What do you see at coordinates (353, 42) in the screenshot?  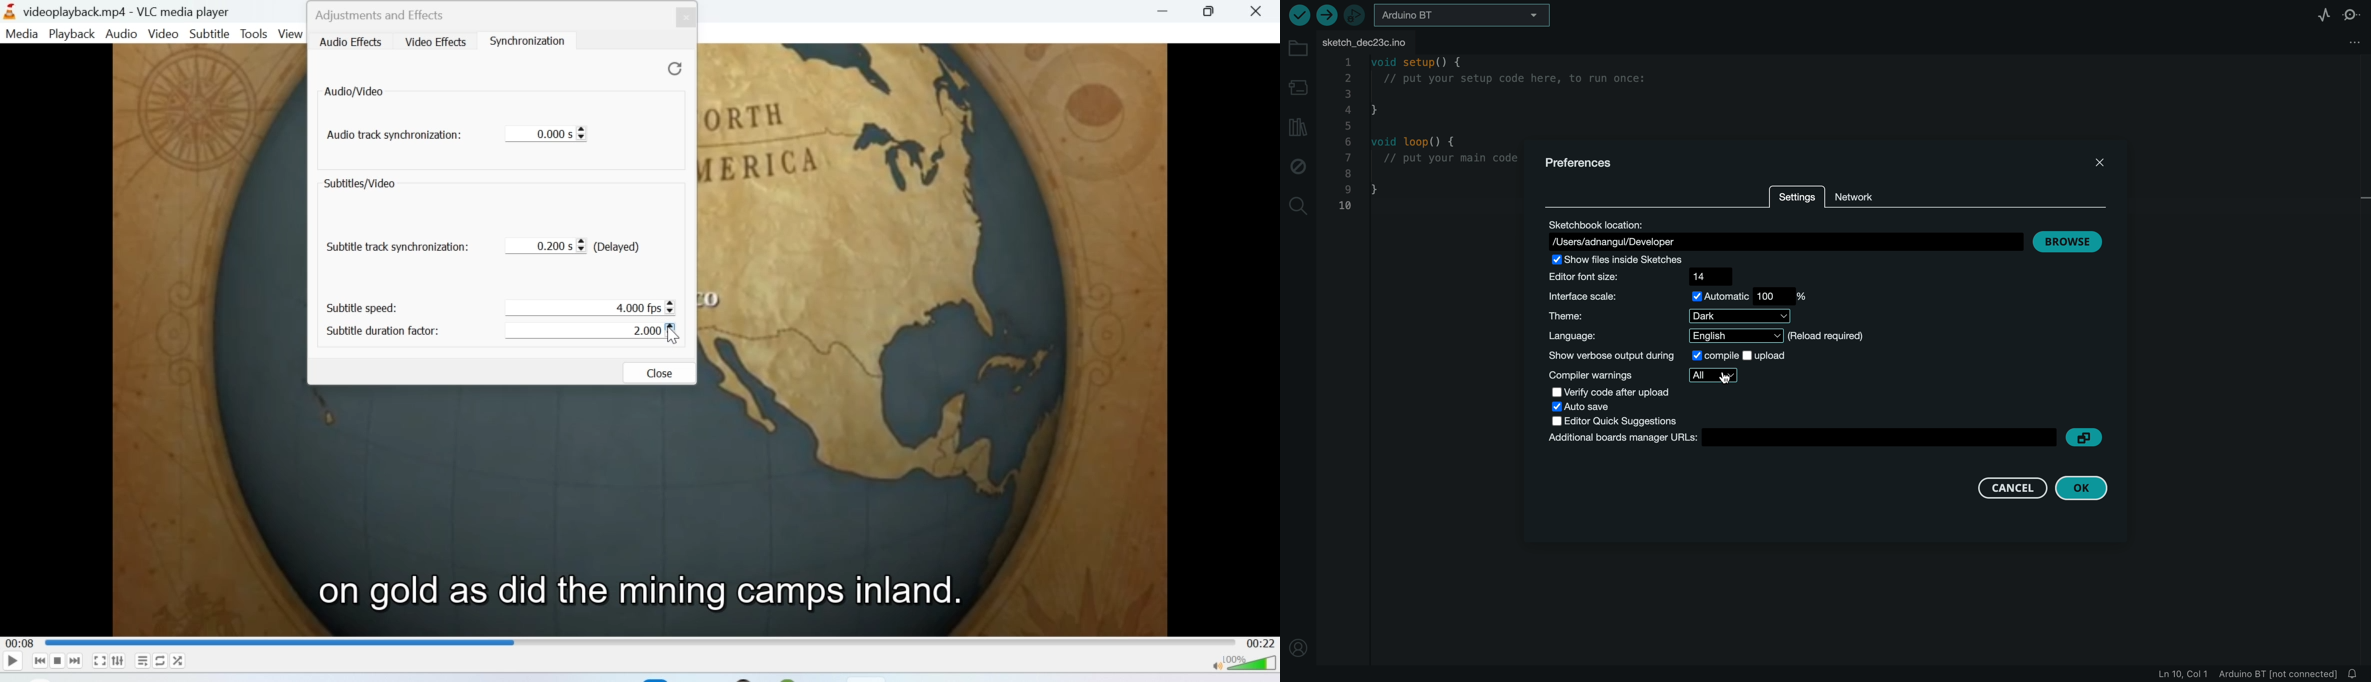 I see `Audio effects` at bounding box center [353, 42].